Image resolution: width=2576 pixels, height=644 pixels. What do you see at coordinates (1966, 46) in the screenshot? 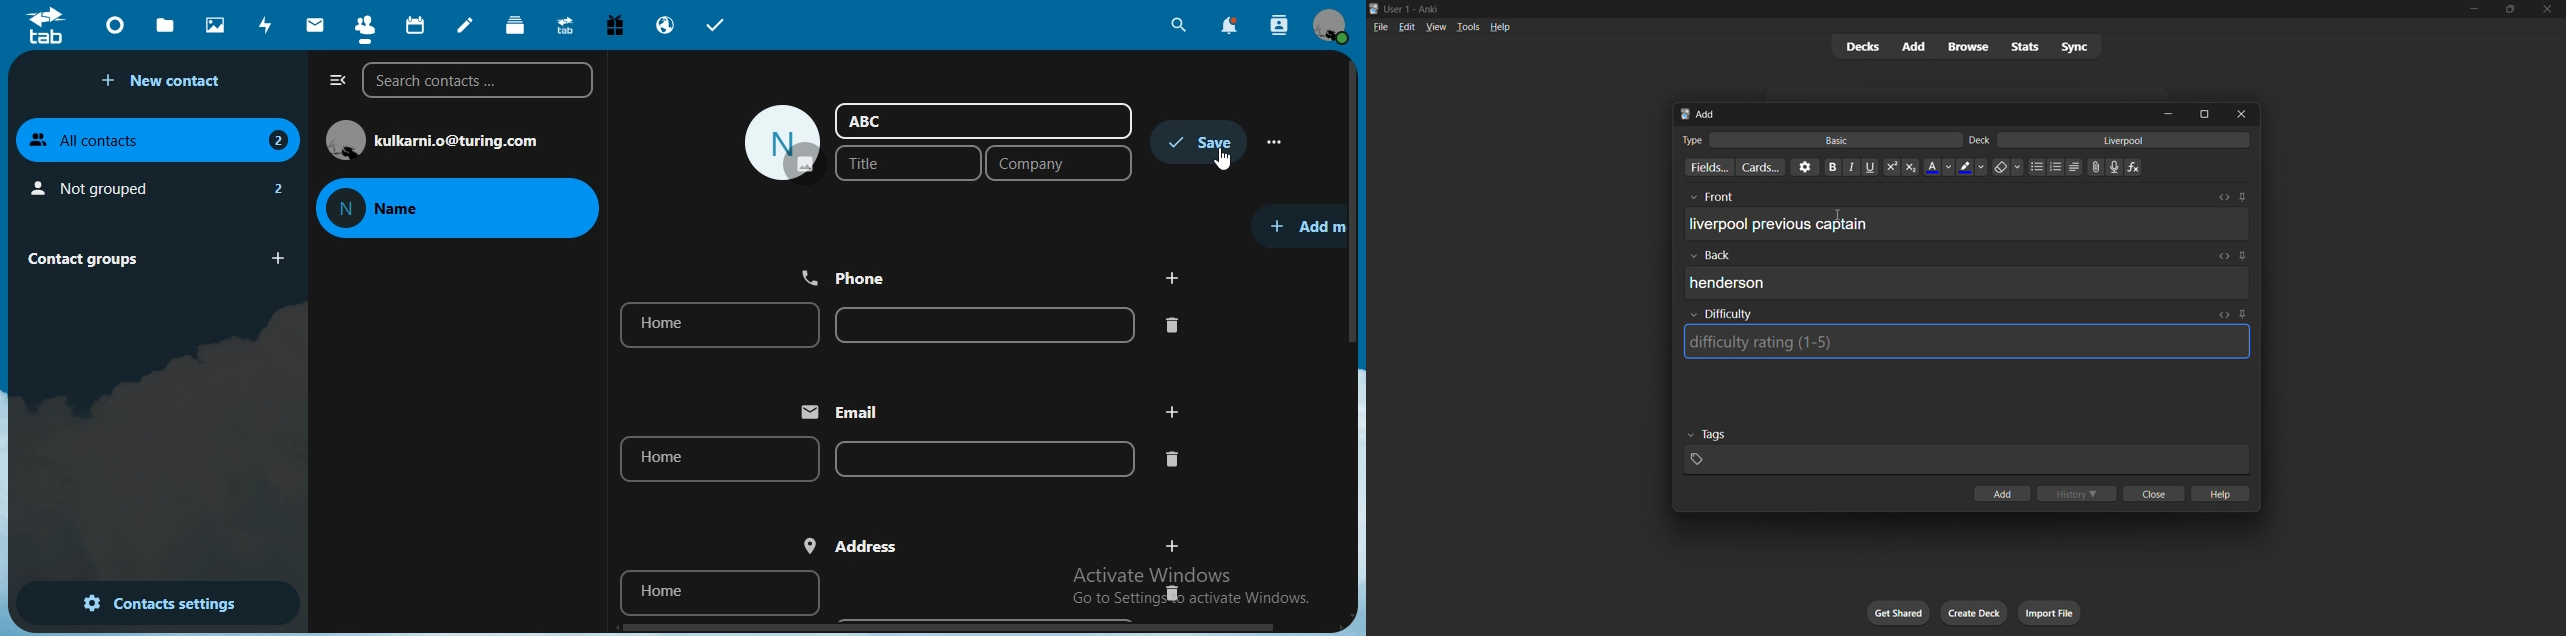
I see `browse` at bounding box center [1966, 46].